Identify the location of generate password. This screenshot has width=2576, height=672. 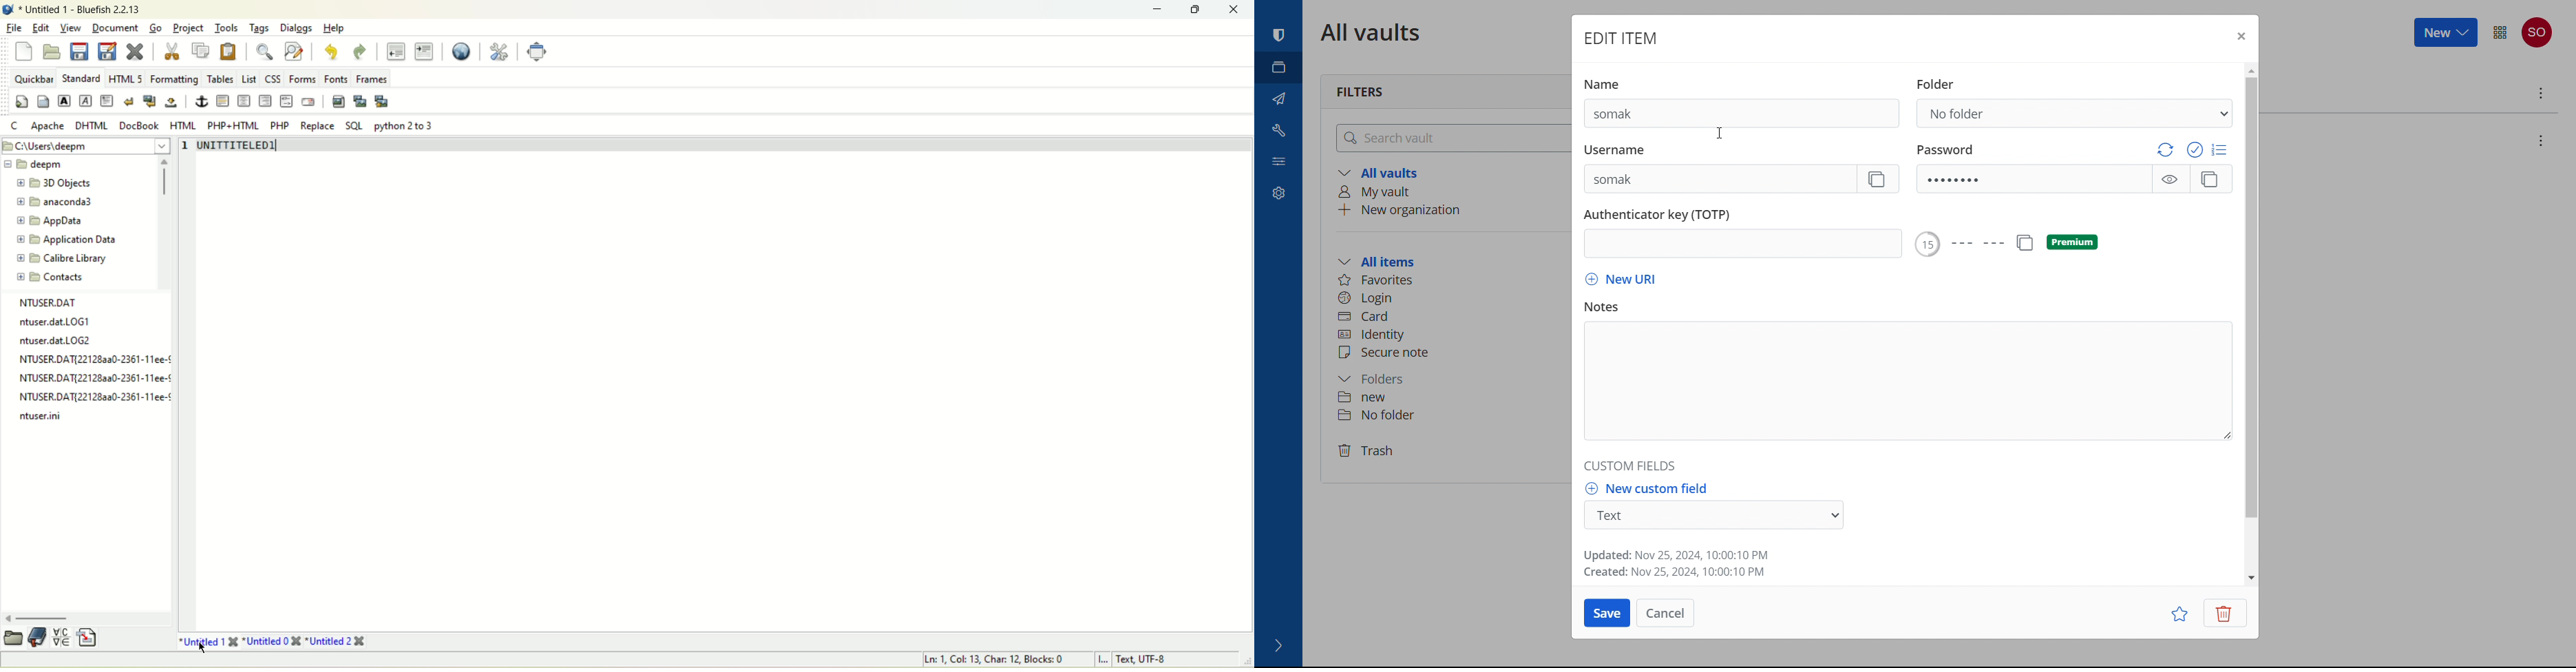
(2165, 149).